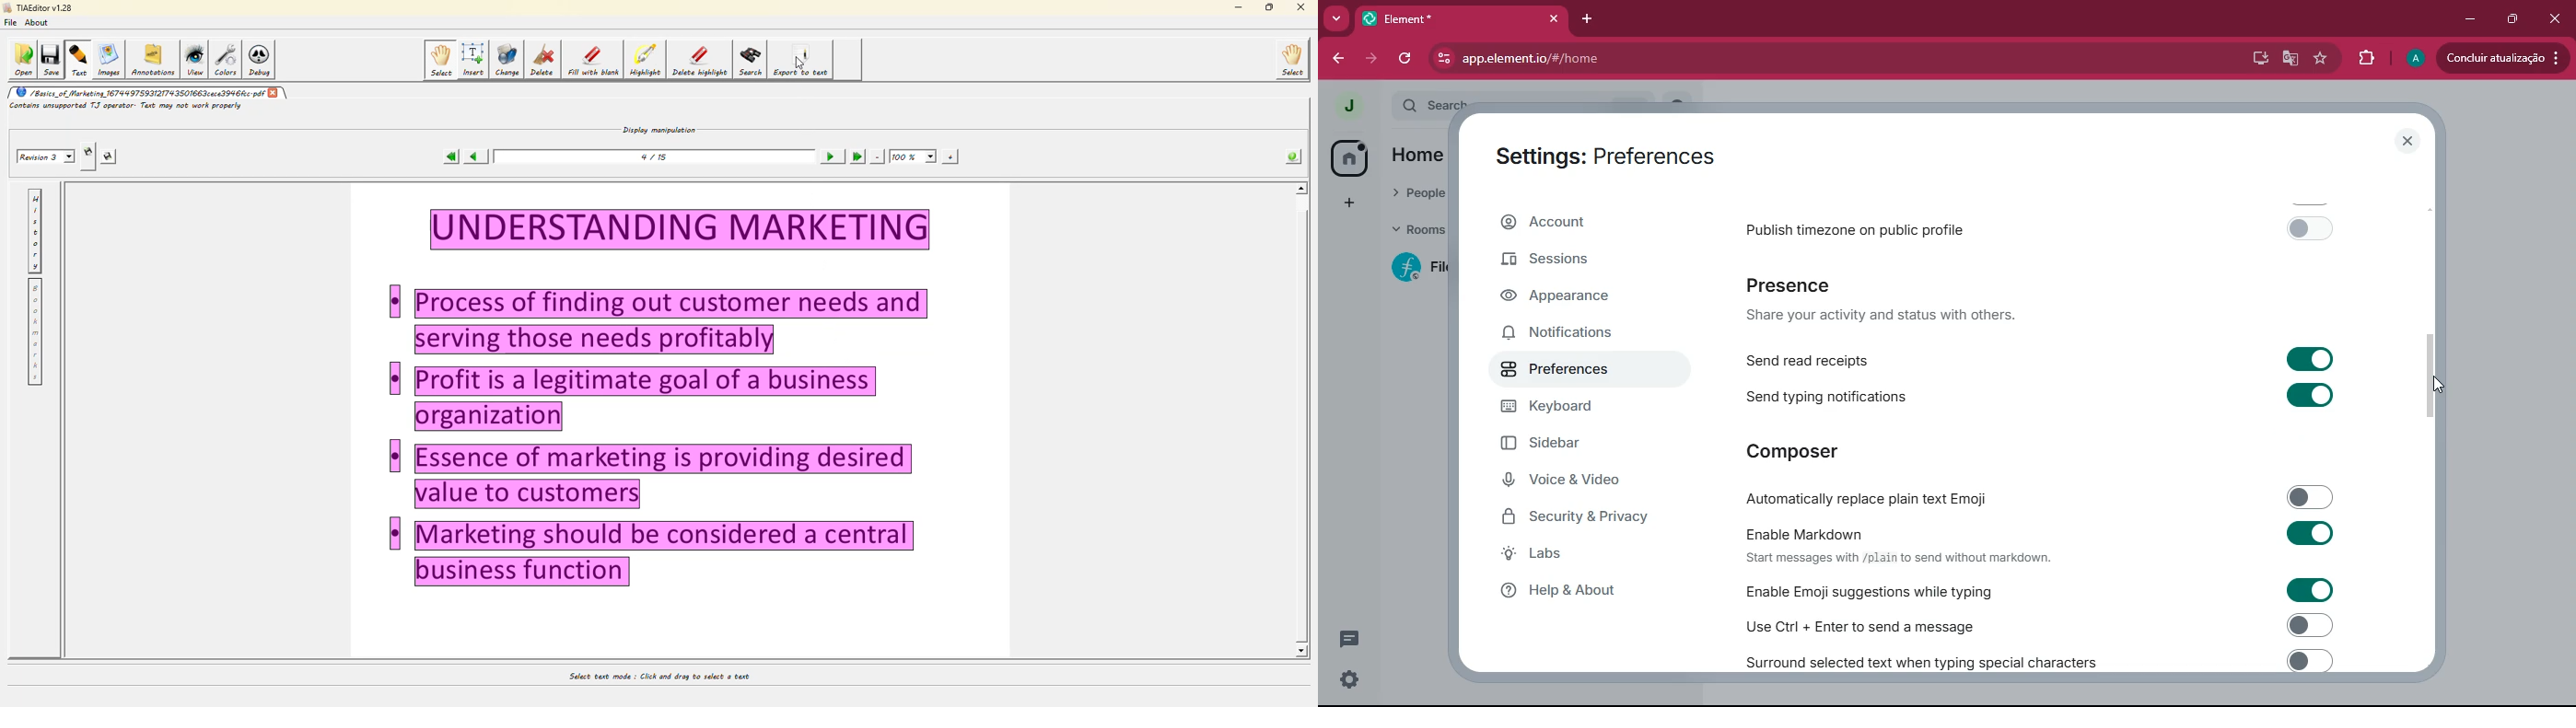 The image size is (2576, 728). I want to click on scroll down, so click(1299, 652).